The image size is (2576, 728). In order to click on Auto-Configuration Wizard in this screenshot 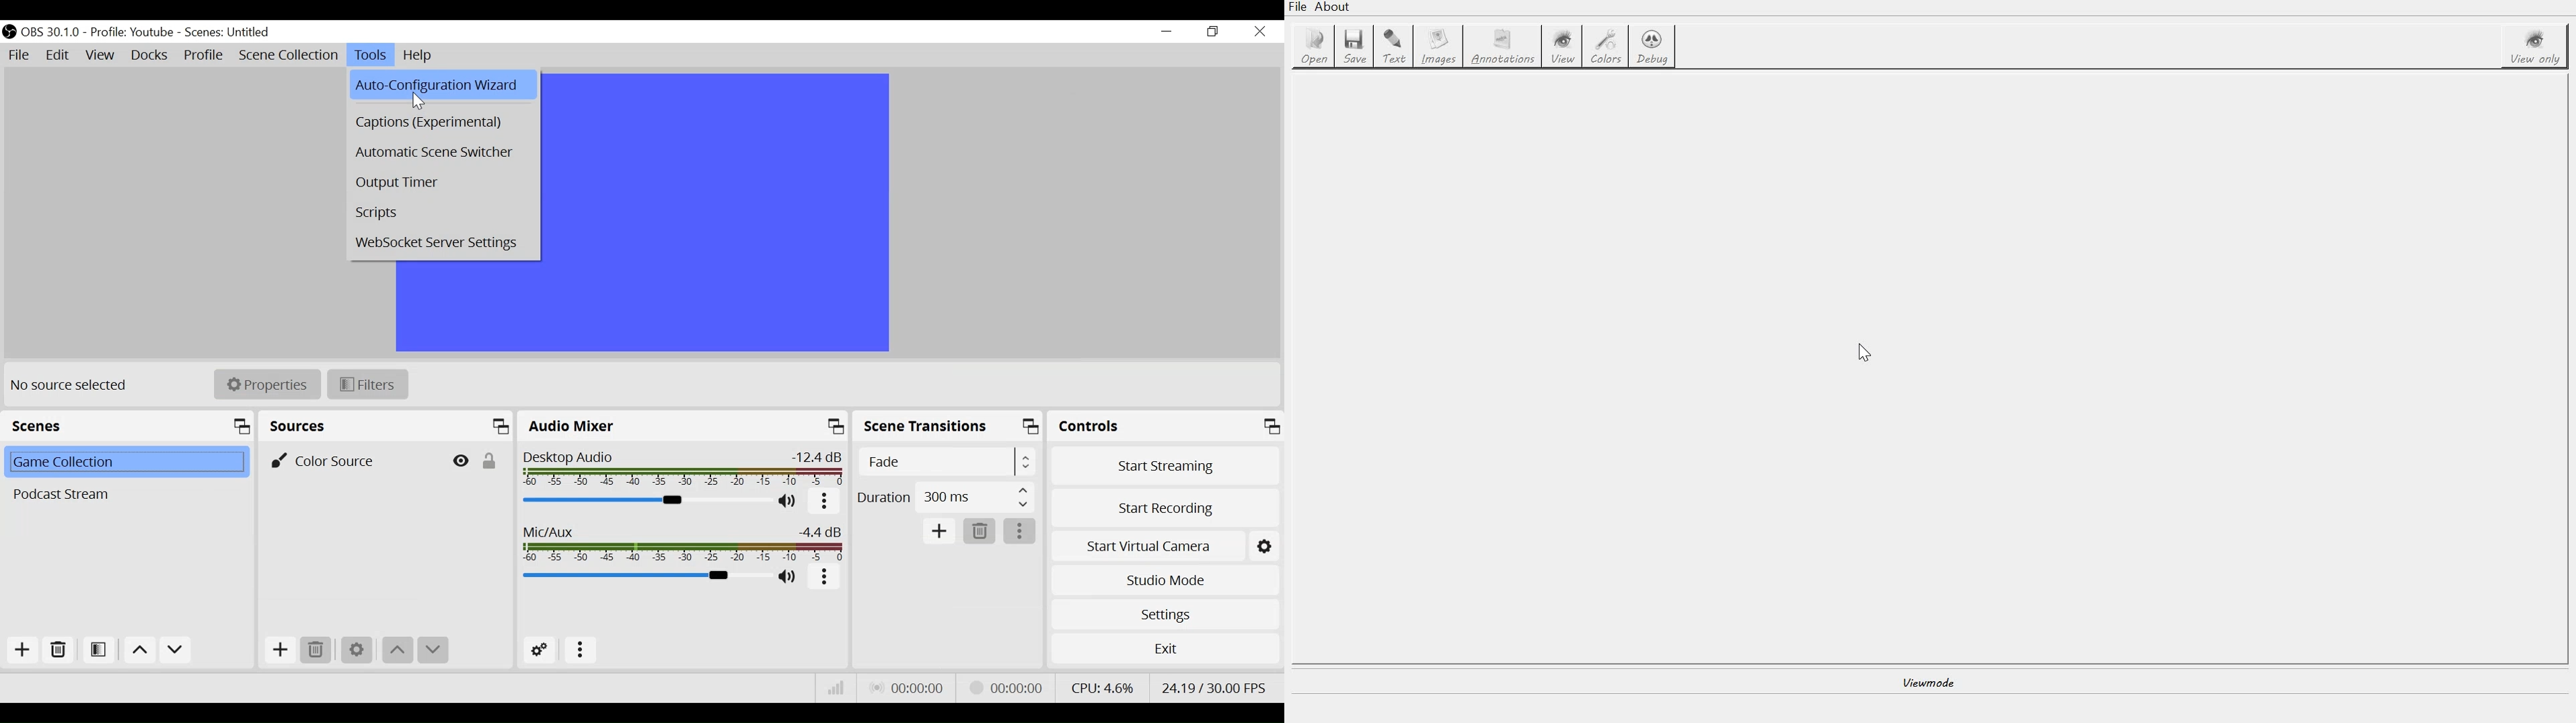, I will do `click(443, 84)`.